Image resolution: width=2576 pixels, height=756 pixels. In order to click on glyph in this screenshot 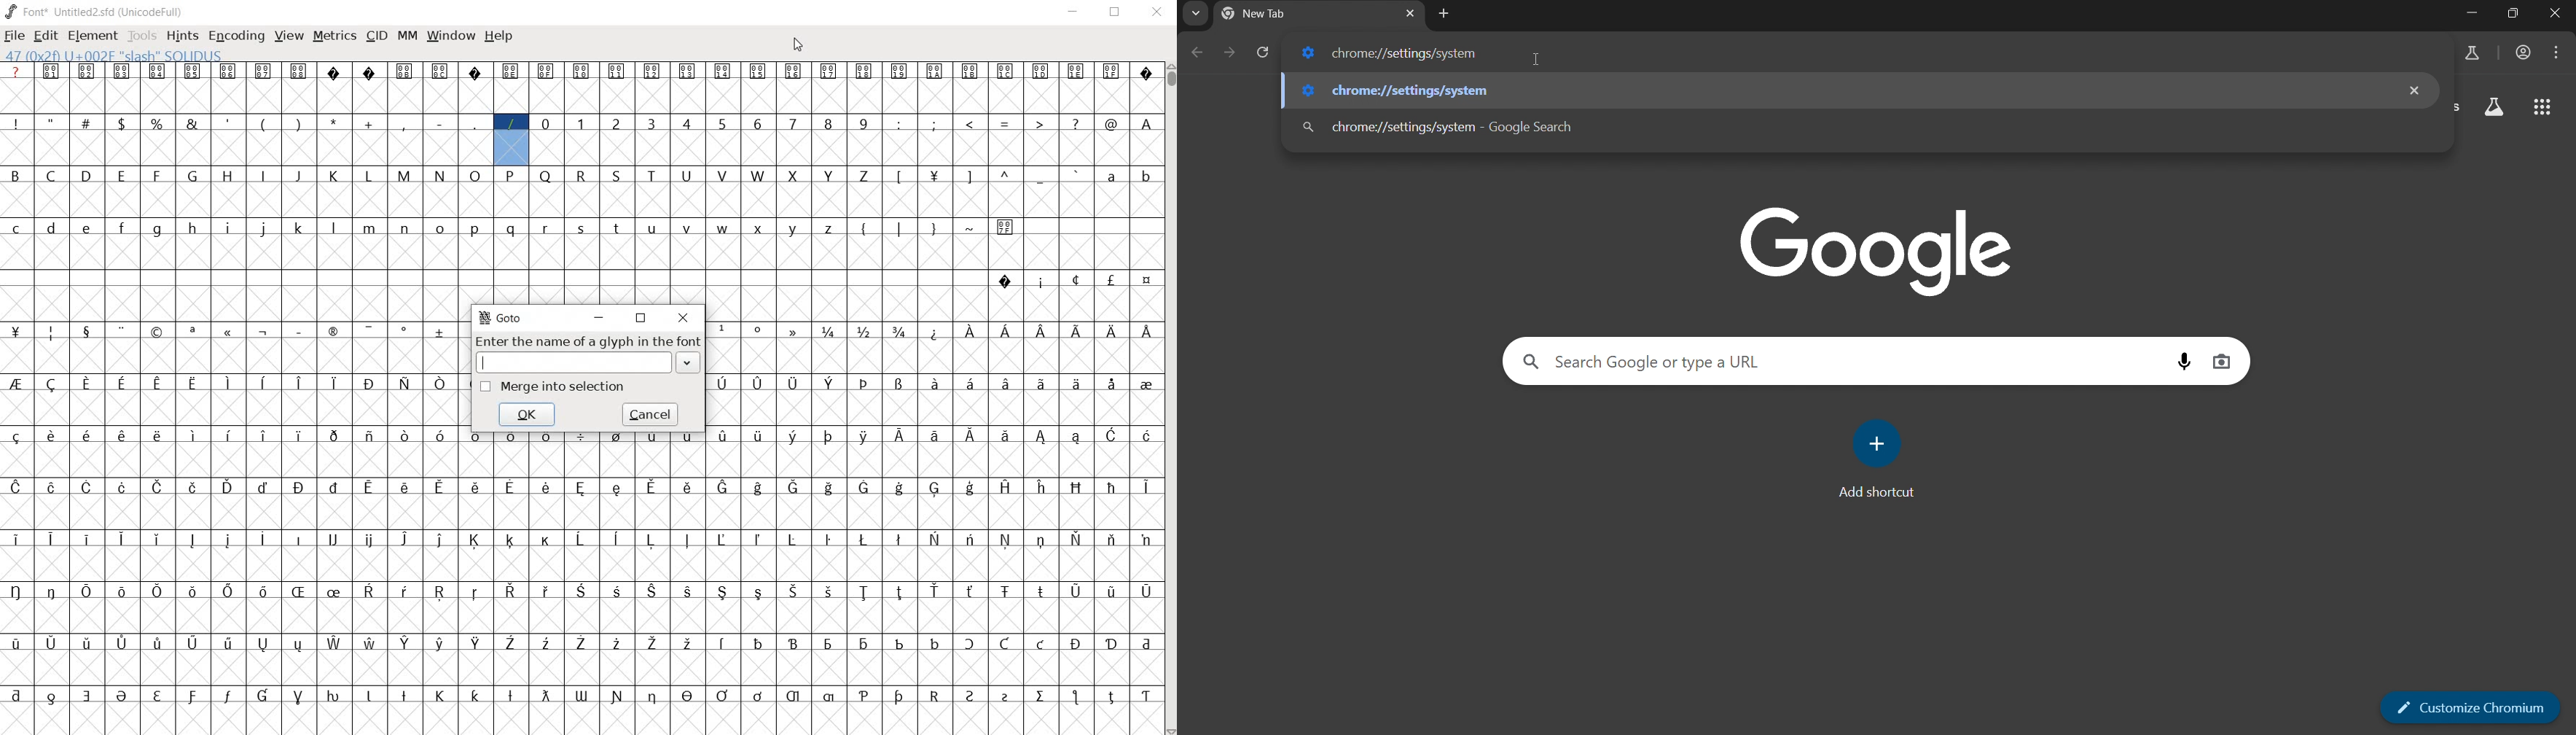, I will do `click(687, 176)`.